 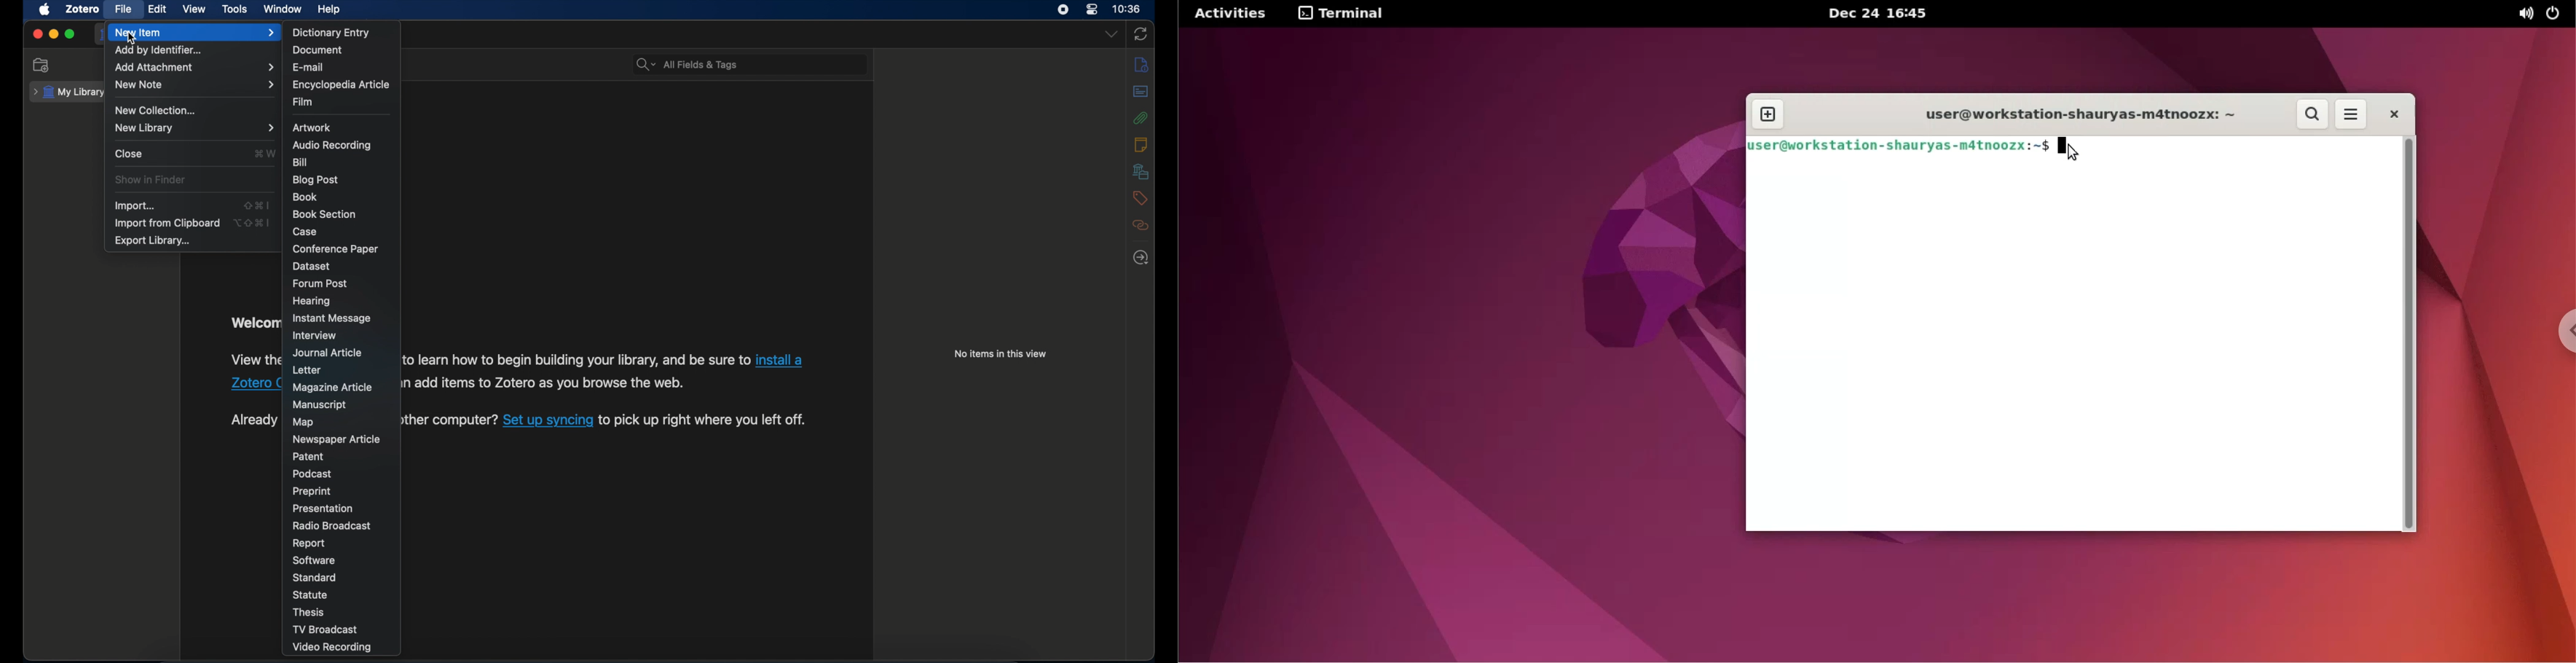 I want to click on window, so click(x=283, y=9).